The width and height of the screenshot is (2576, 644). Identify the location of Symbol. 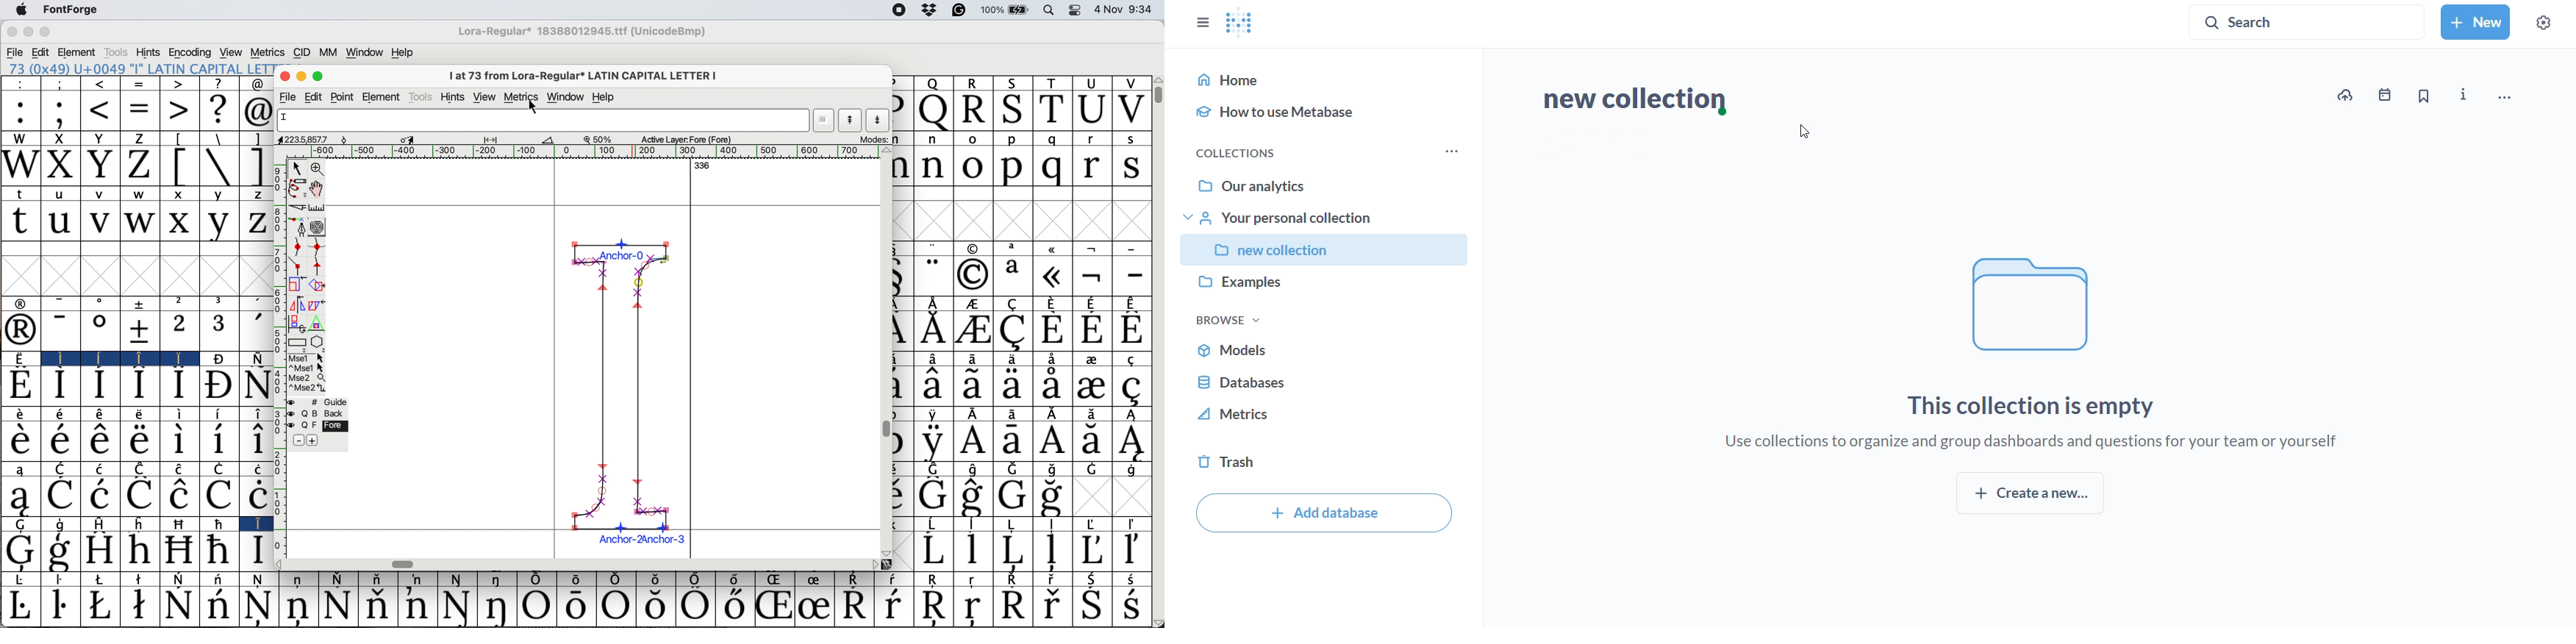
(1055, 524).